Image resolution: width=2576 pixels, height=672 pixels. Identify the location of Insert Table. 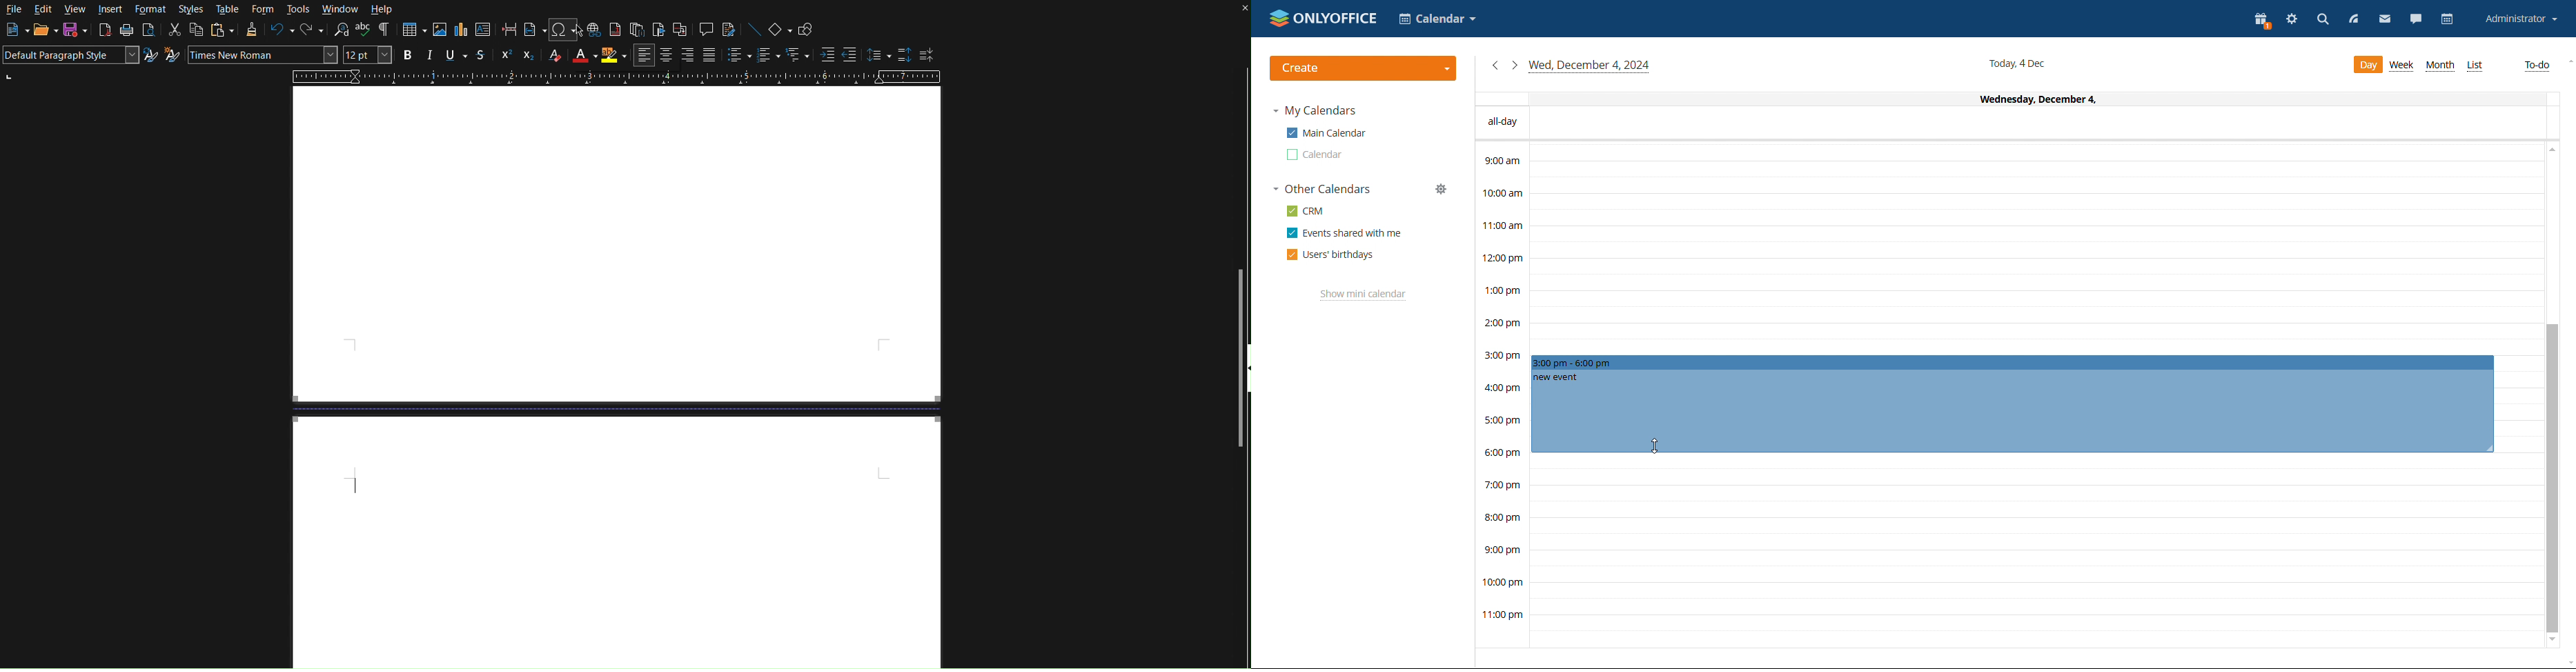
(413, 31).